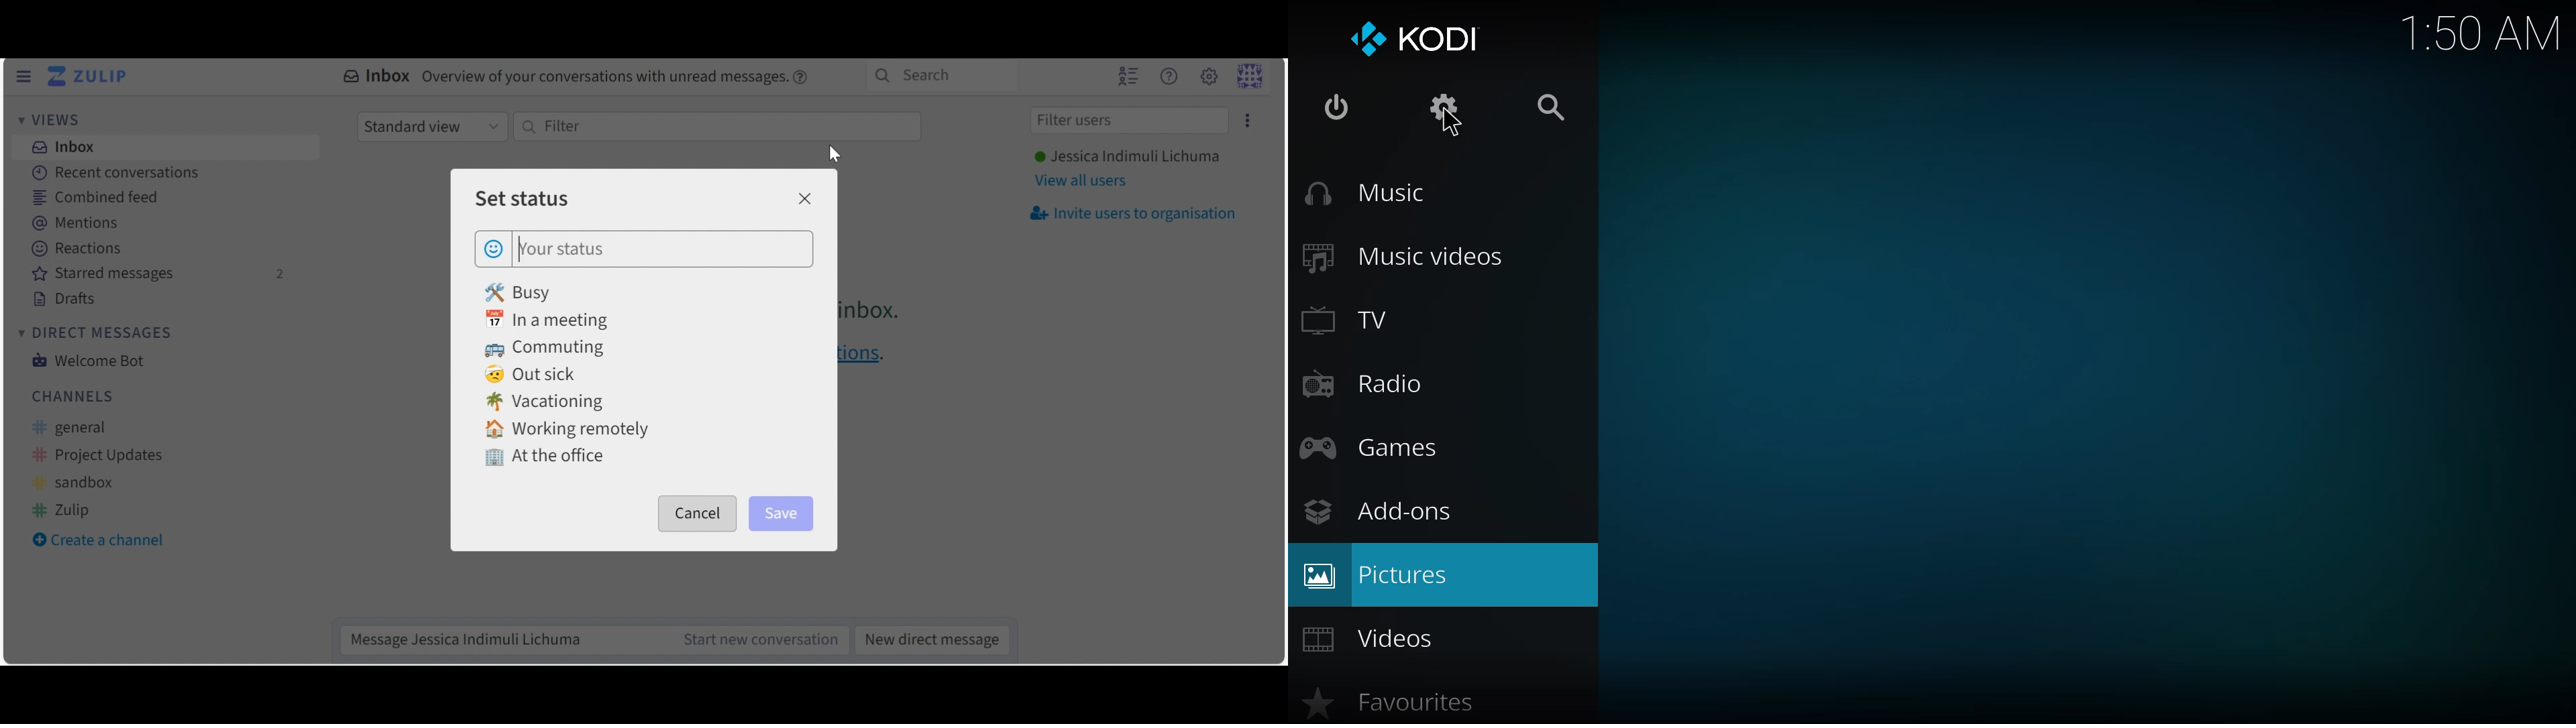  What do you see at coordinates (698, 514) in the screenshot?
I see `Cancel` at bounding box center [698, 514].